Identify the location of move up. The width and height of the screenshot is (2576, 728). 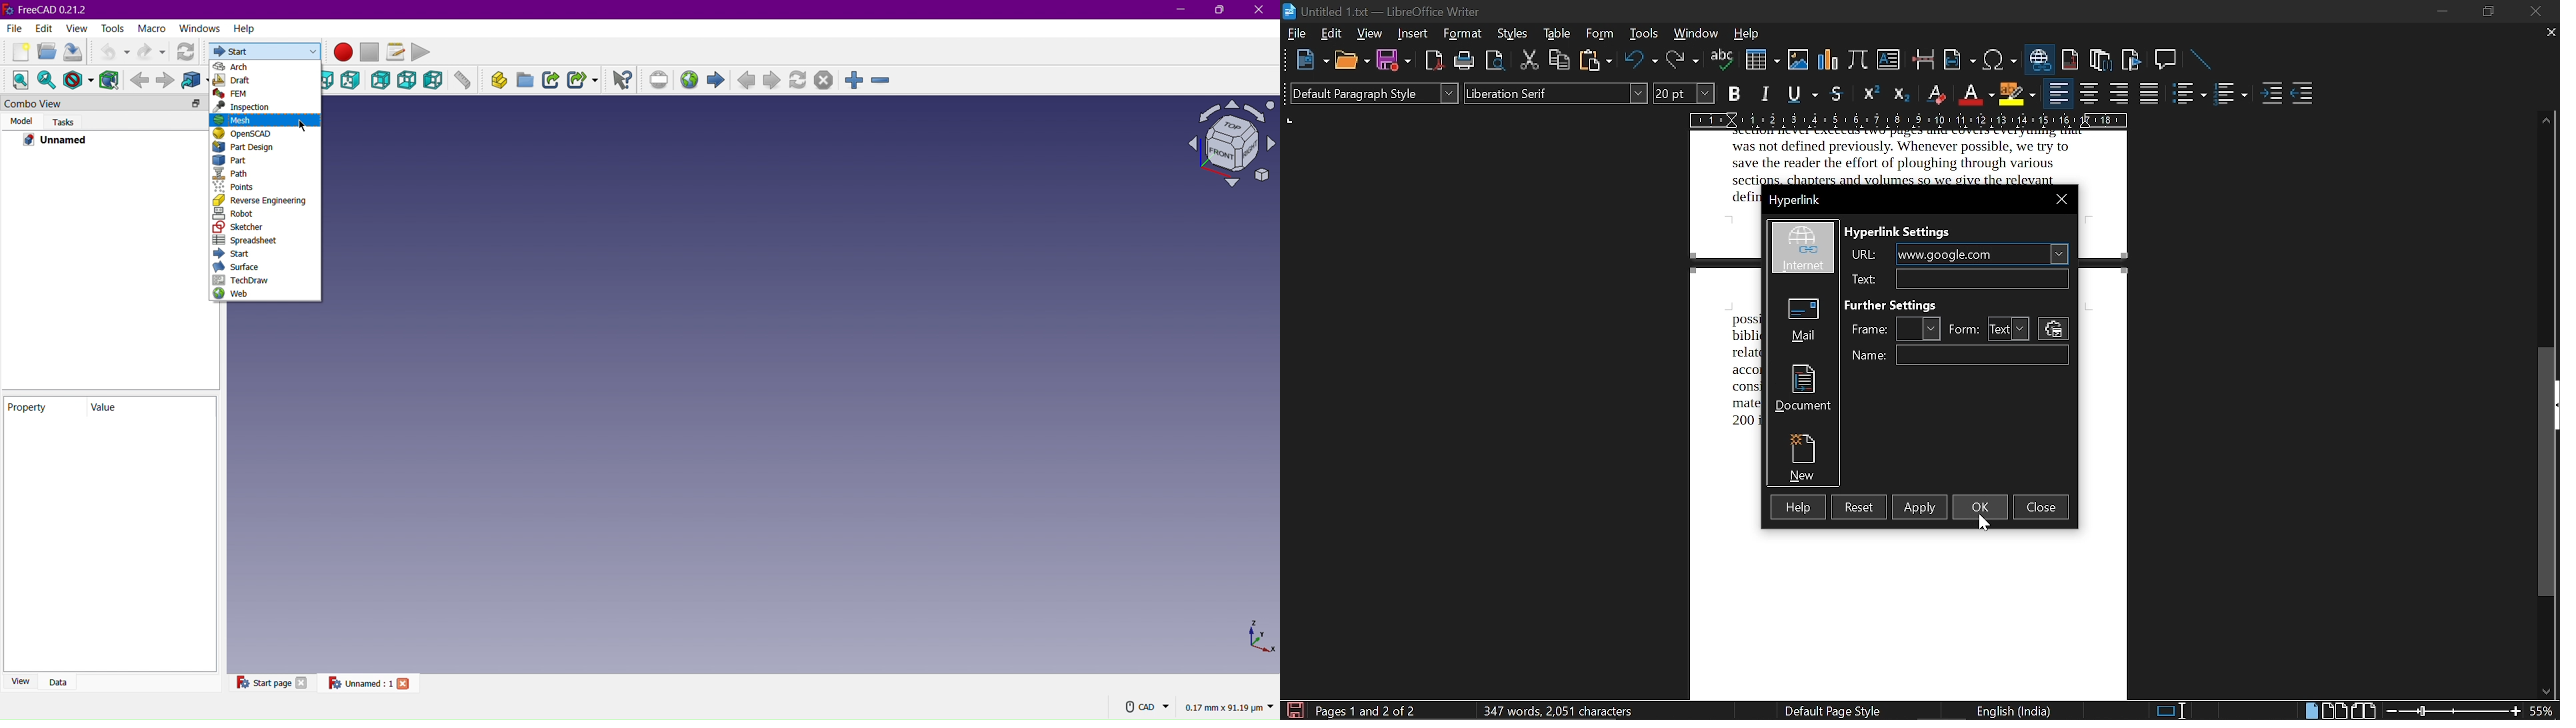
(2548, 117).